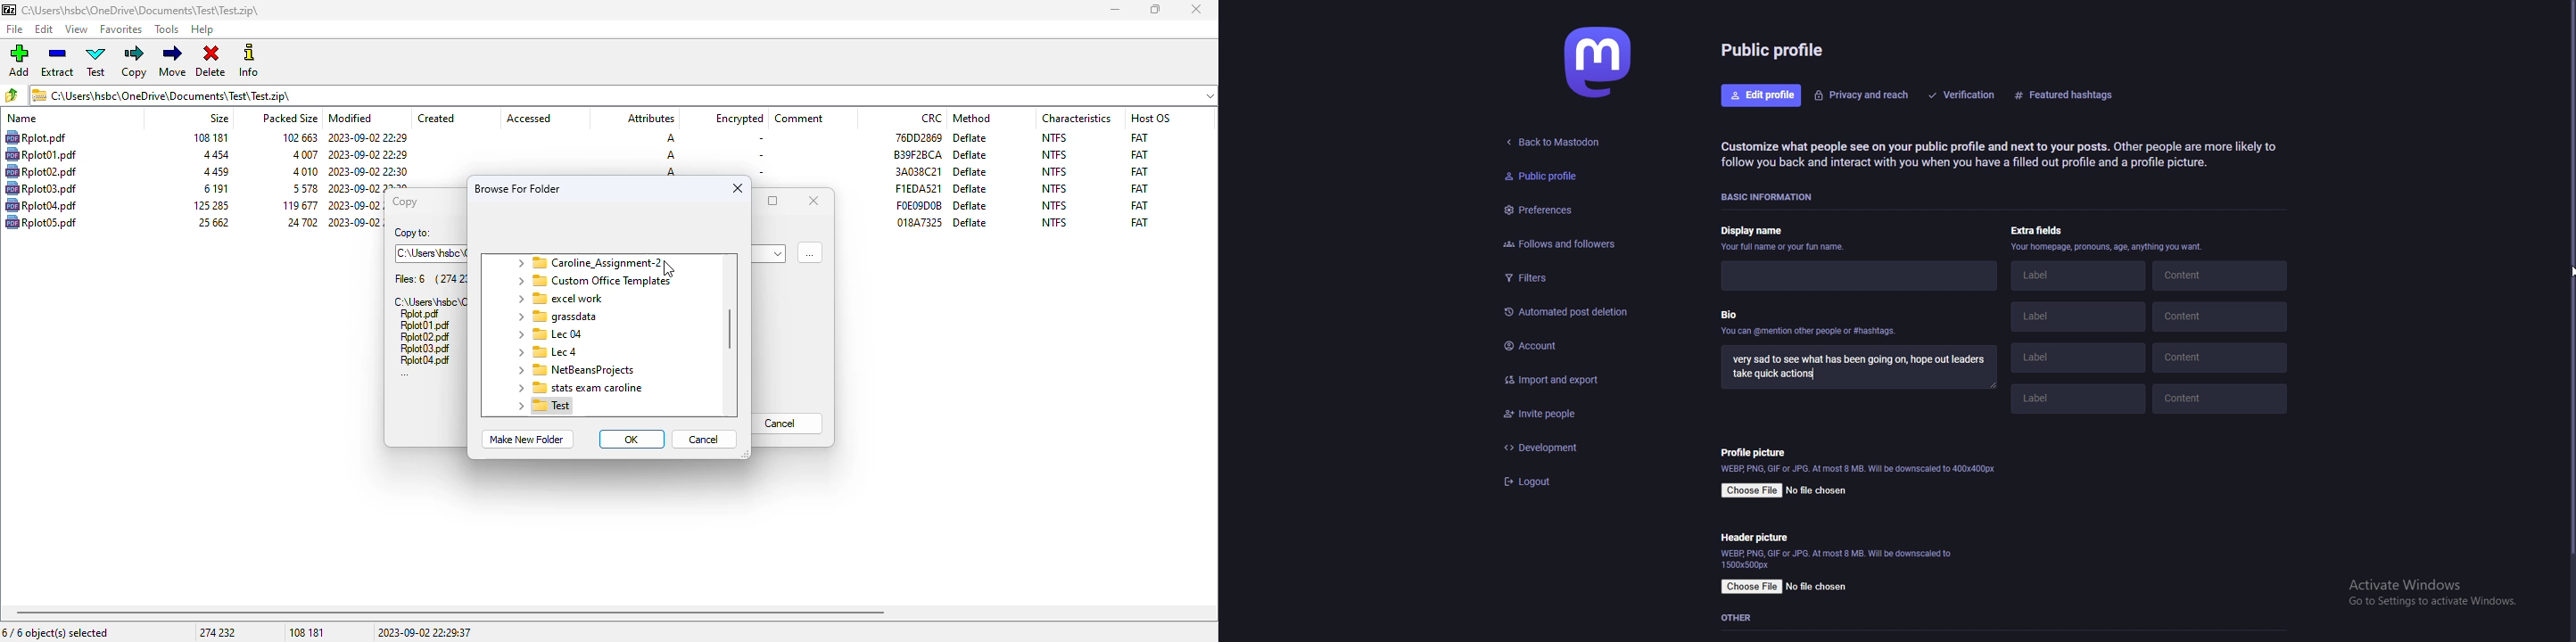  Describe the element at coordinates (1568, 209) in the screenshot. I see `preferences` at that location.